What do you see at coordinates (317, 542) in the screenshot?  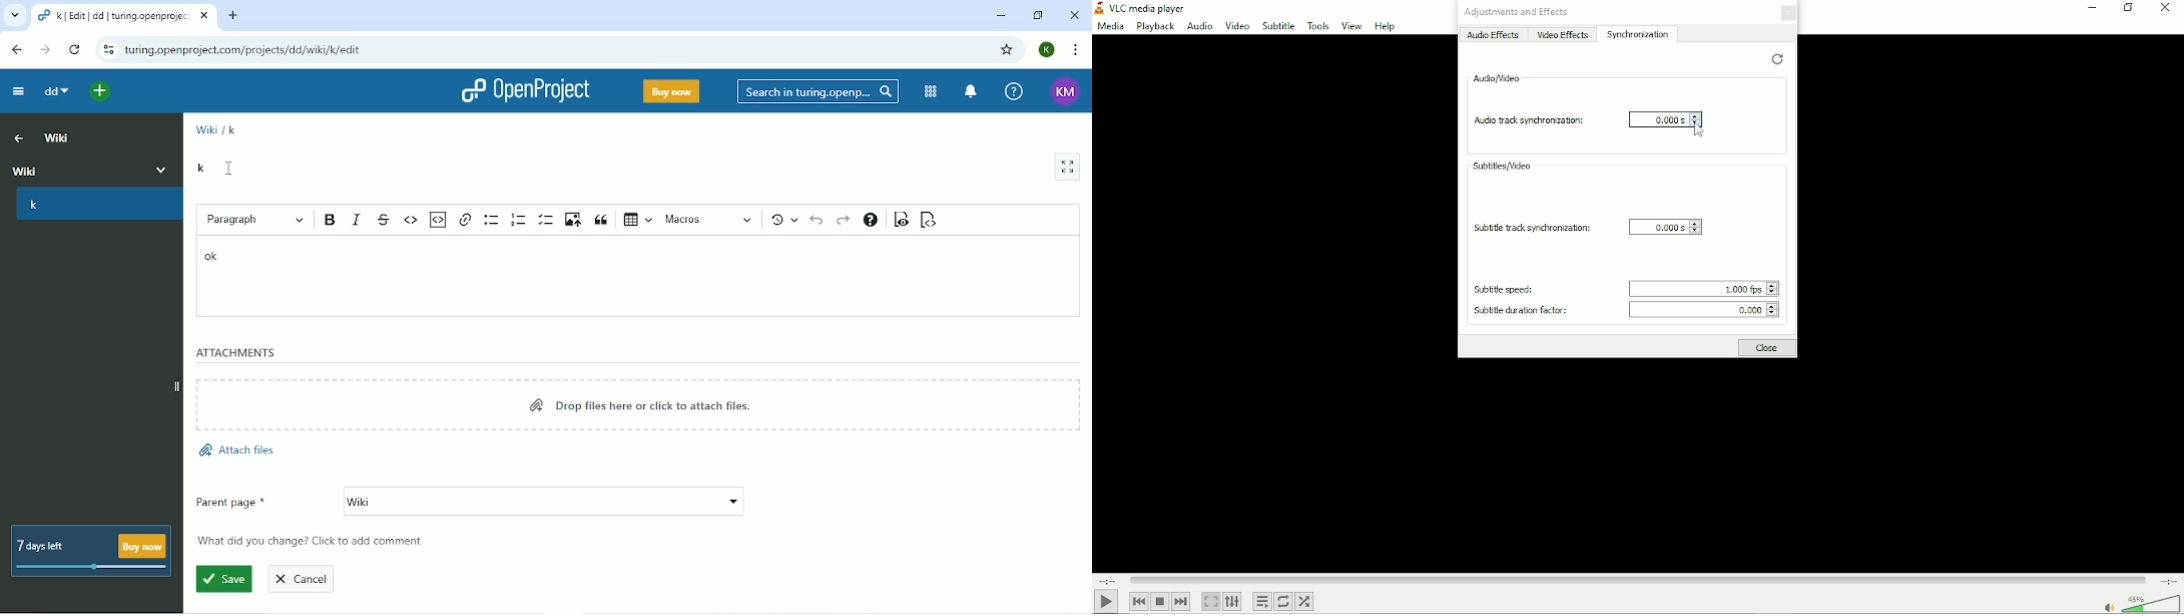 I see `What did you change? Click to add comment.` at bounding box center [317, 542].